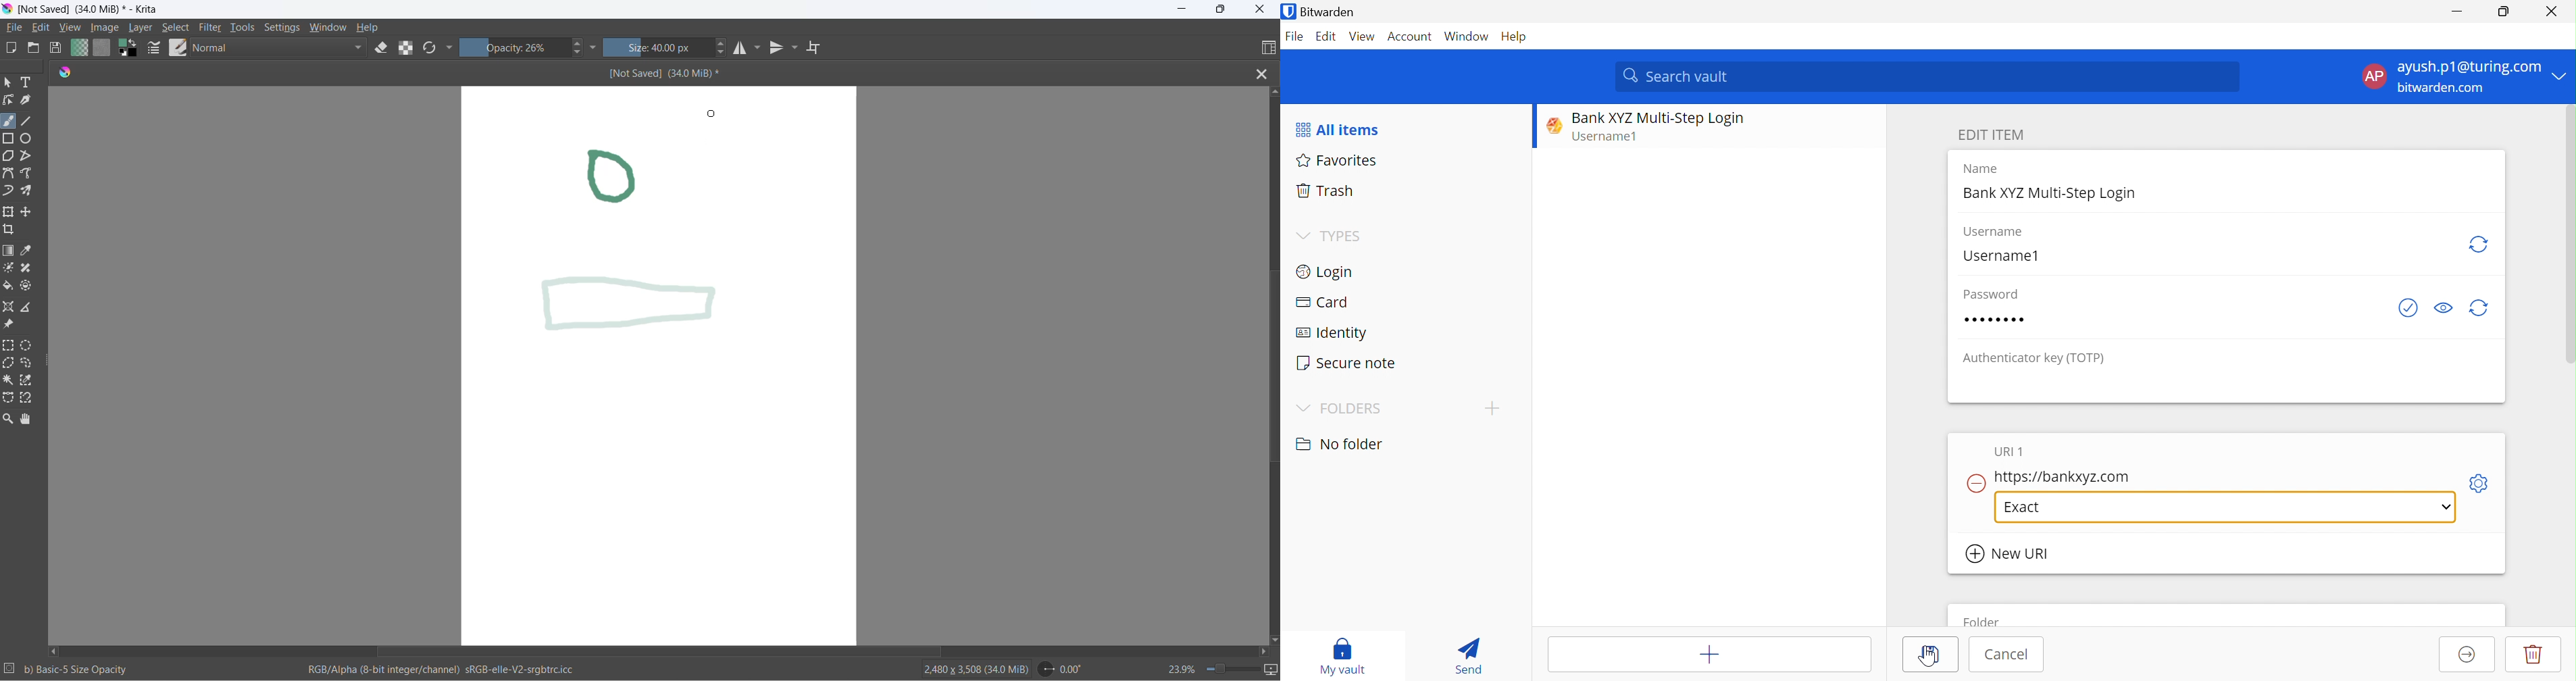  Describe the element at coordinates (664, 653) in the screenshot. I see `horizontal scroll bar` at that location.